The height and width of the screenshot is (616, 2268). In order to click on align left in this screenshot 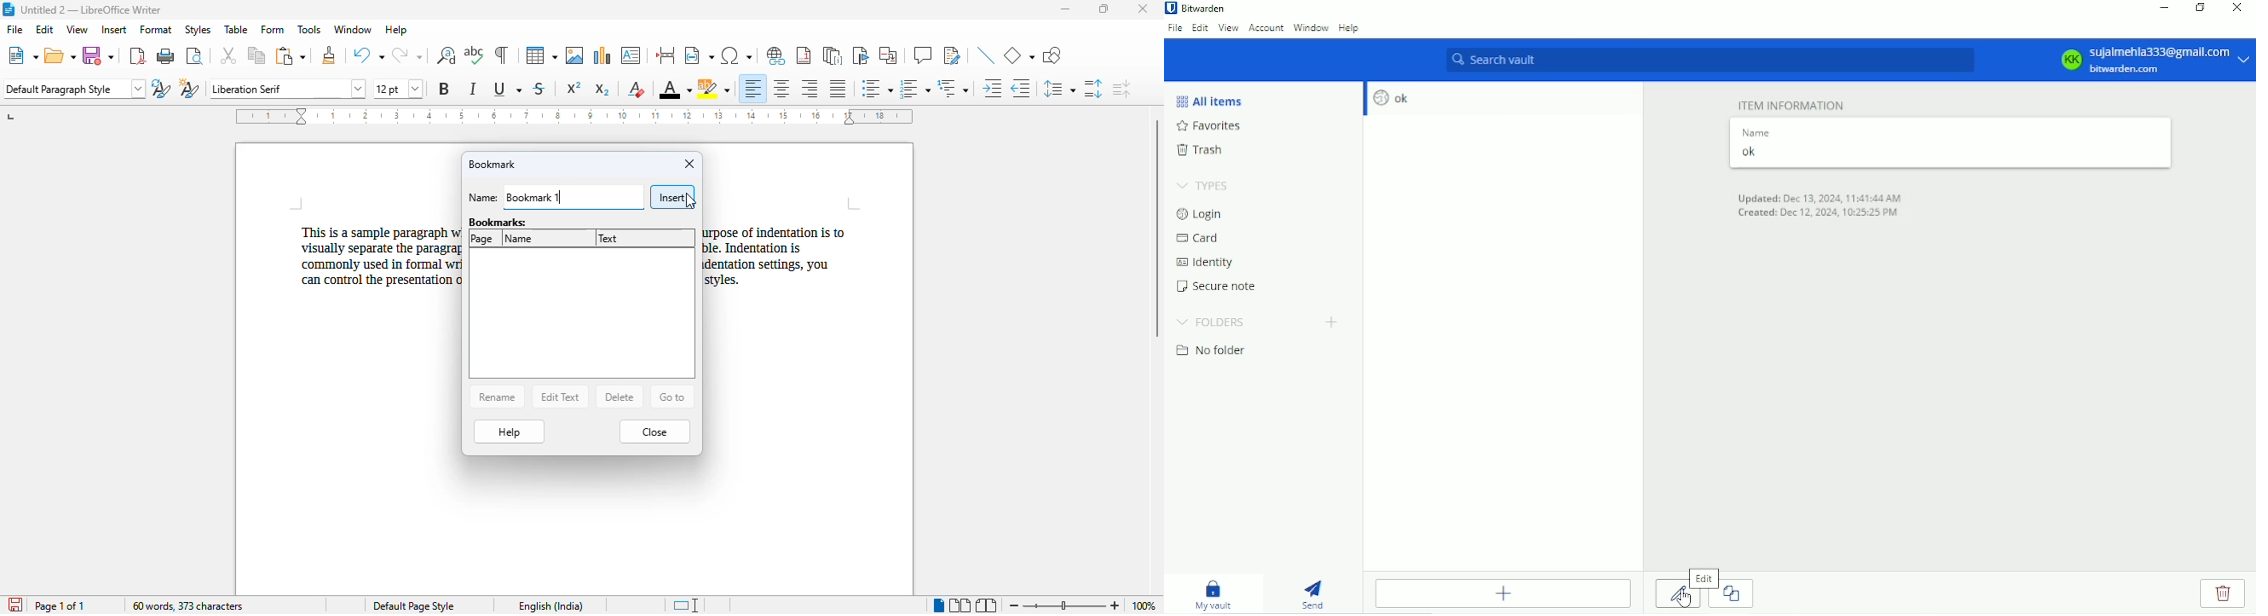, I will do `click(752, 89)`.